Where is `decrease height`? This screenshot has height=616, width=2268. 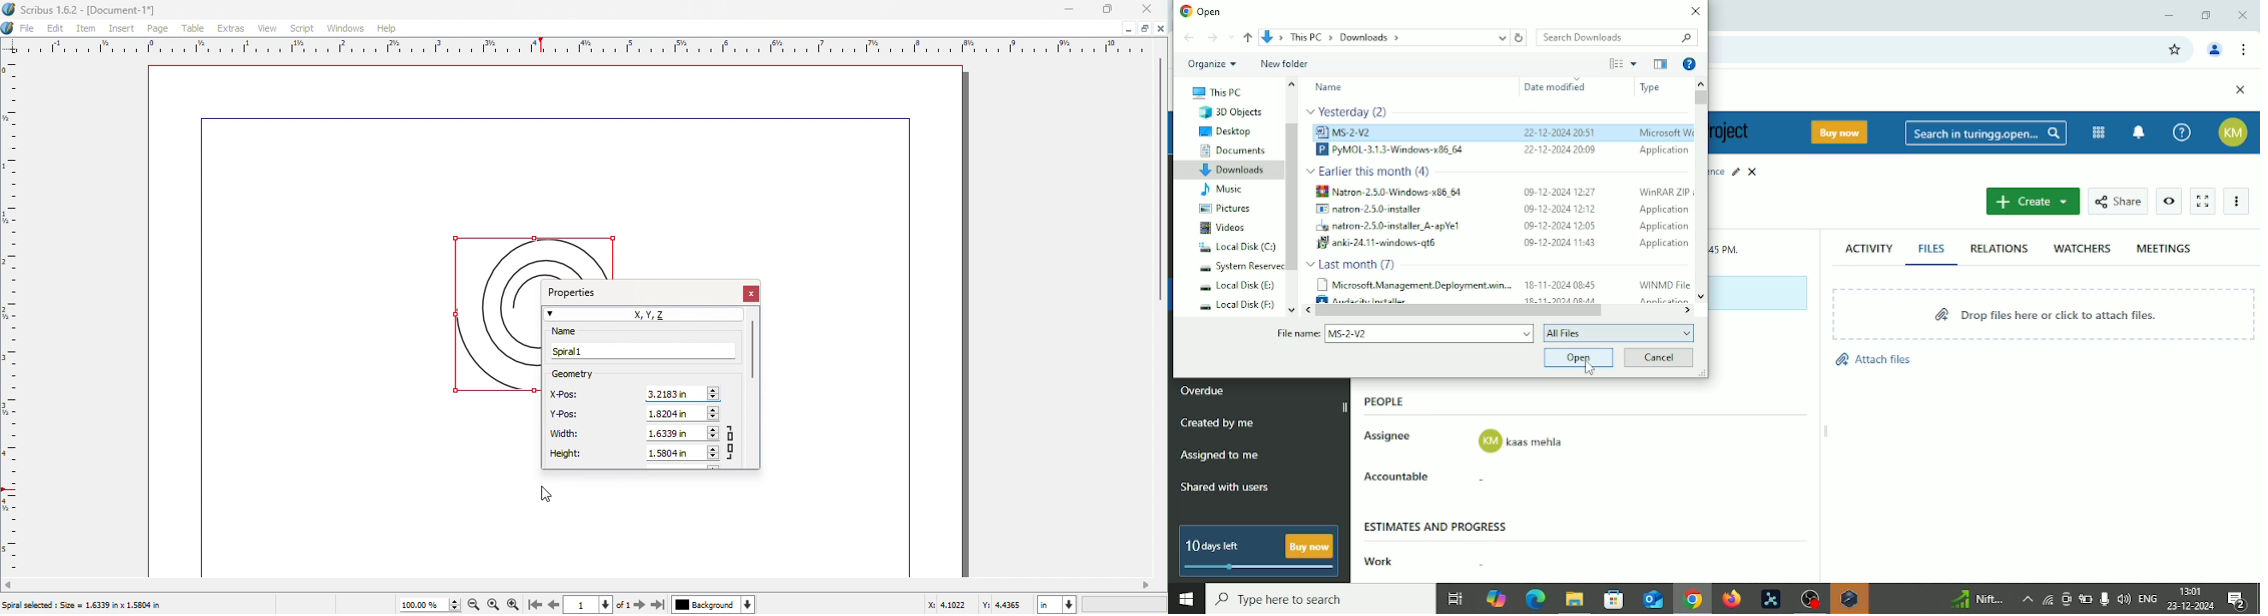 decrease height is located at coordinates (713, 458).